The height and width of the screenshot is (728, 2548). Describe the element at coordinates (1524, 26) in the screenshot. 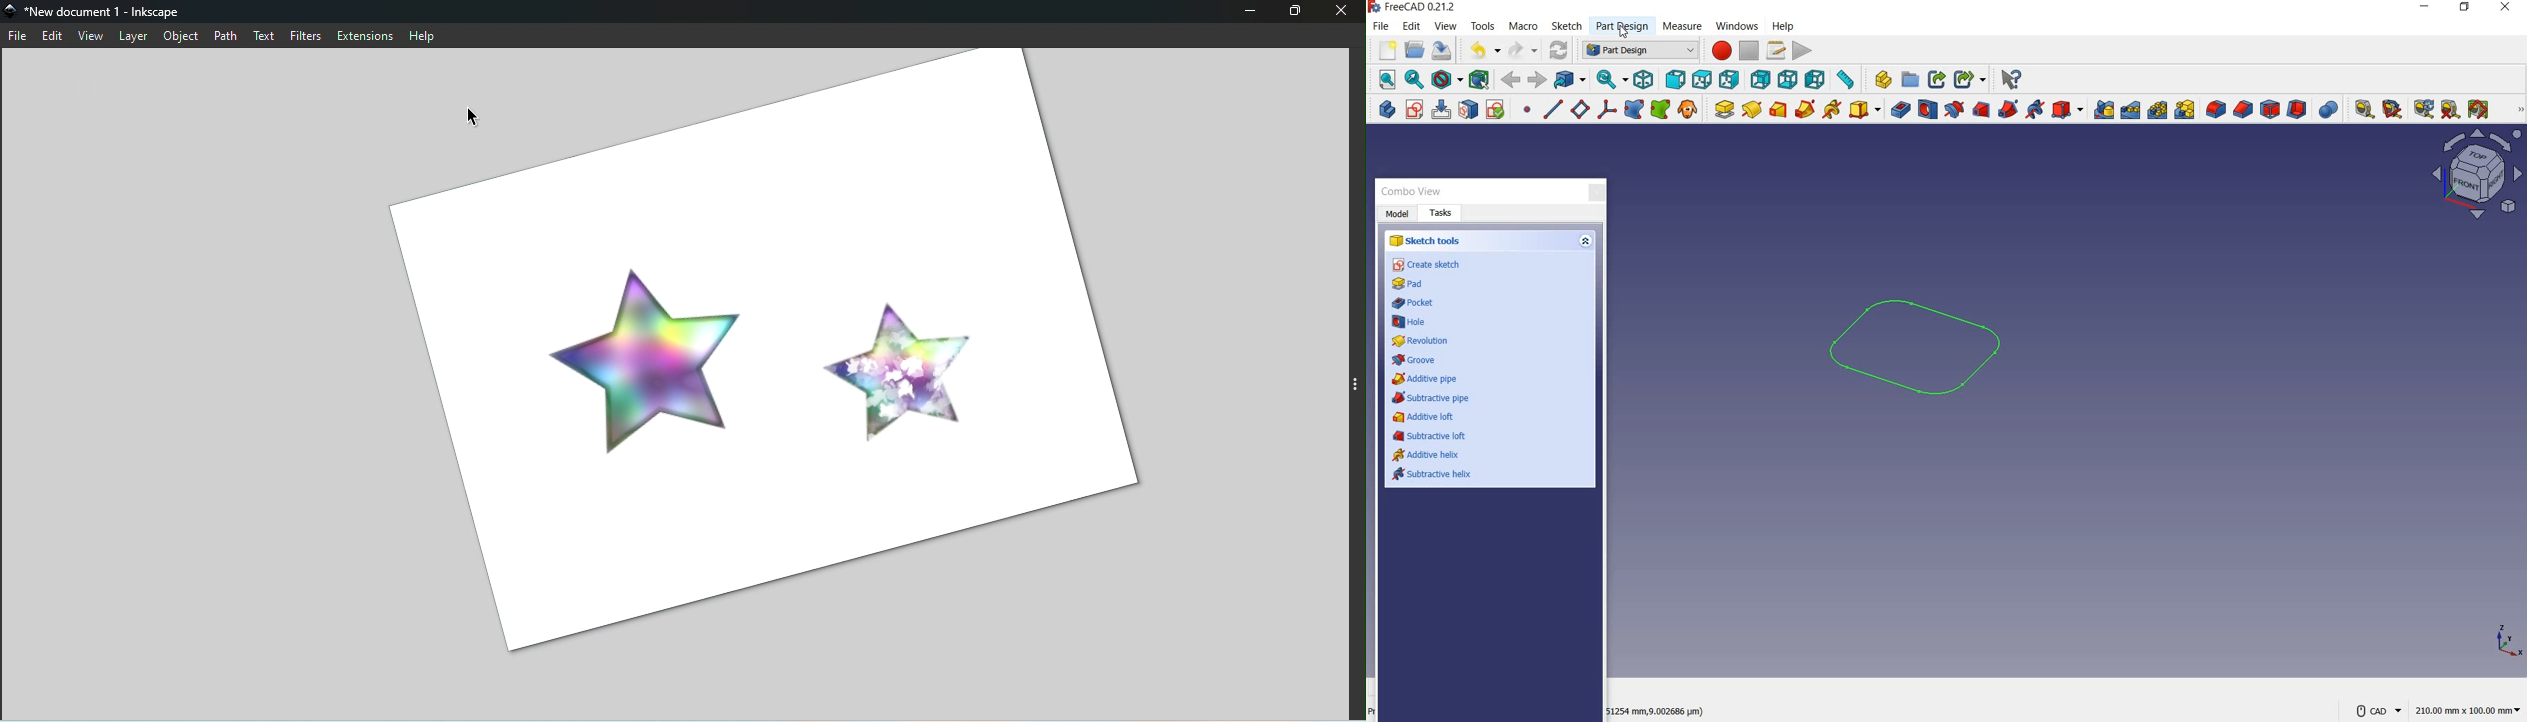

I see `macro` at that location.